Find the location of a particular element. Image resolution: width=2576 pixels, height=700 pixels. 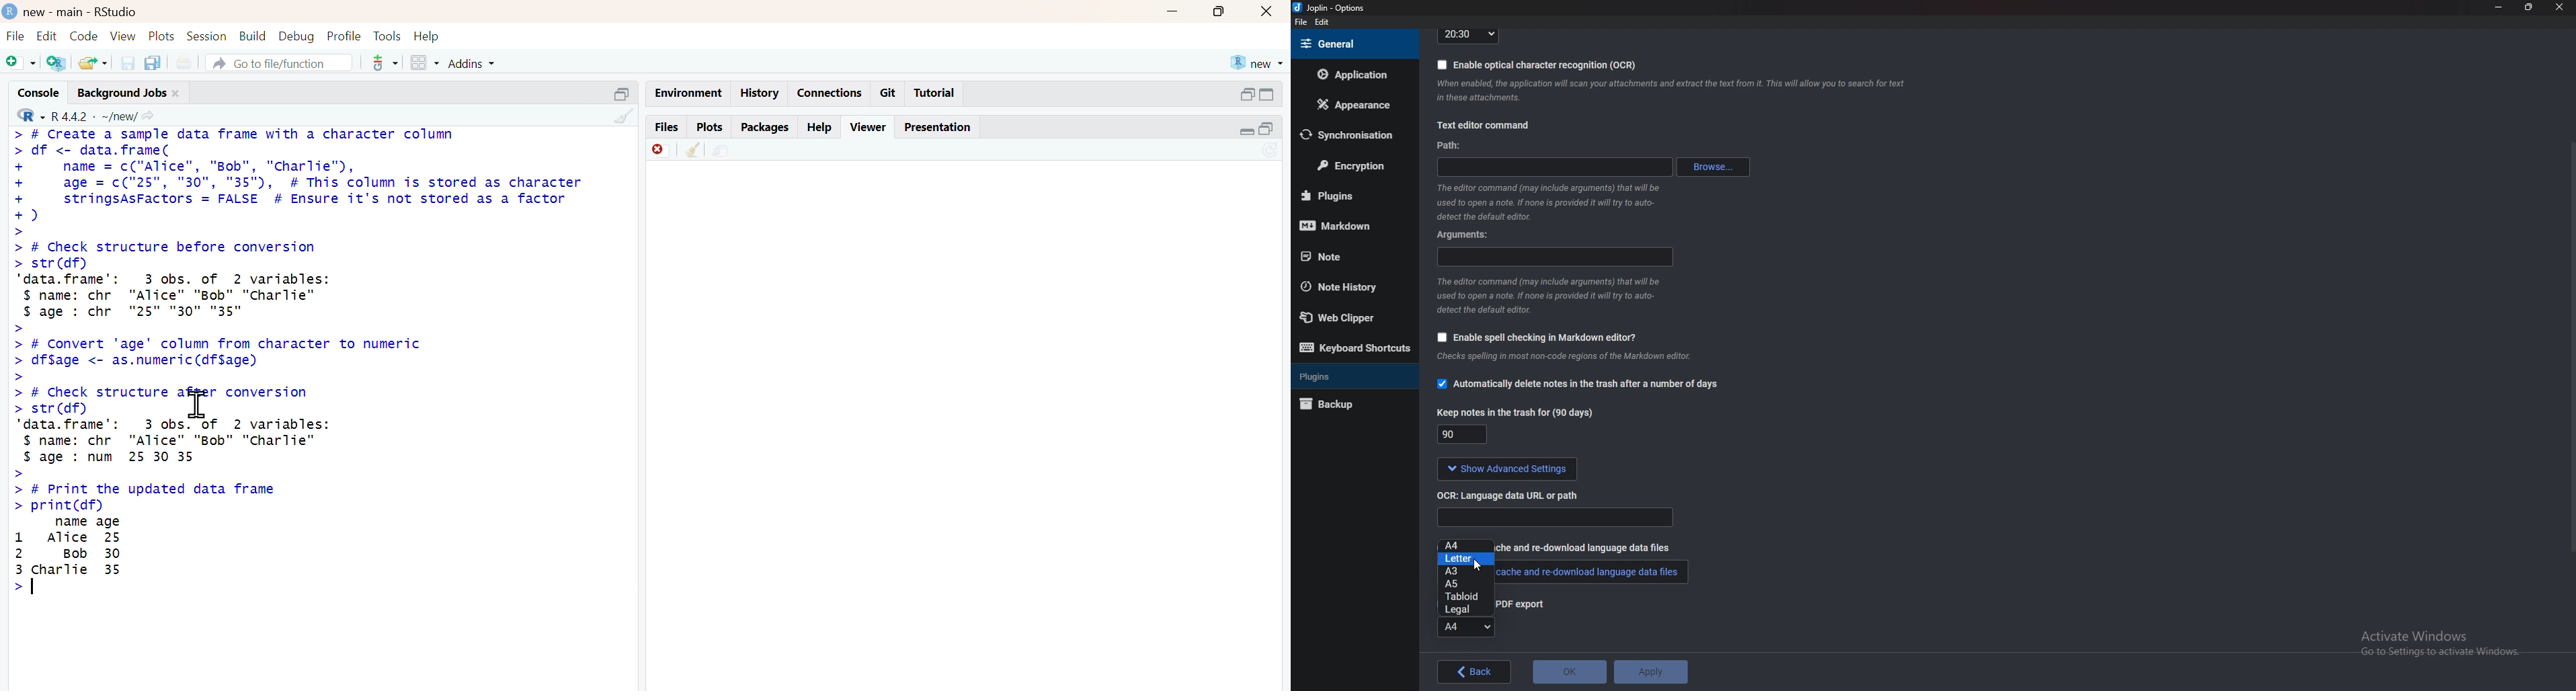

background jobs is located at coordinates (122, 94).